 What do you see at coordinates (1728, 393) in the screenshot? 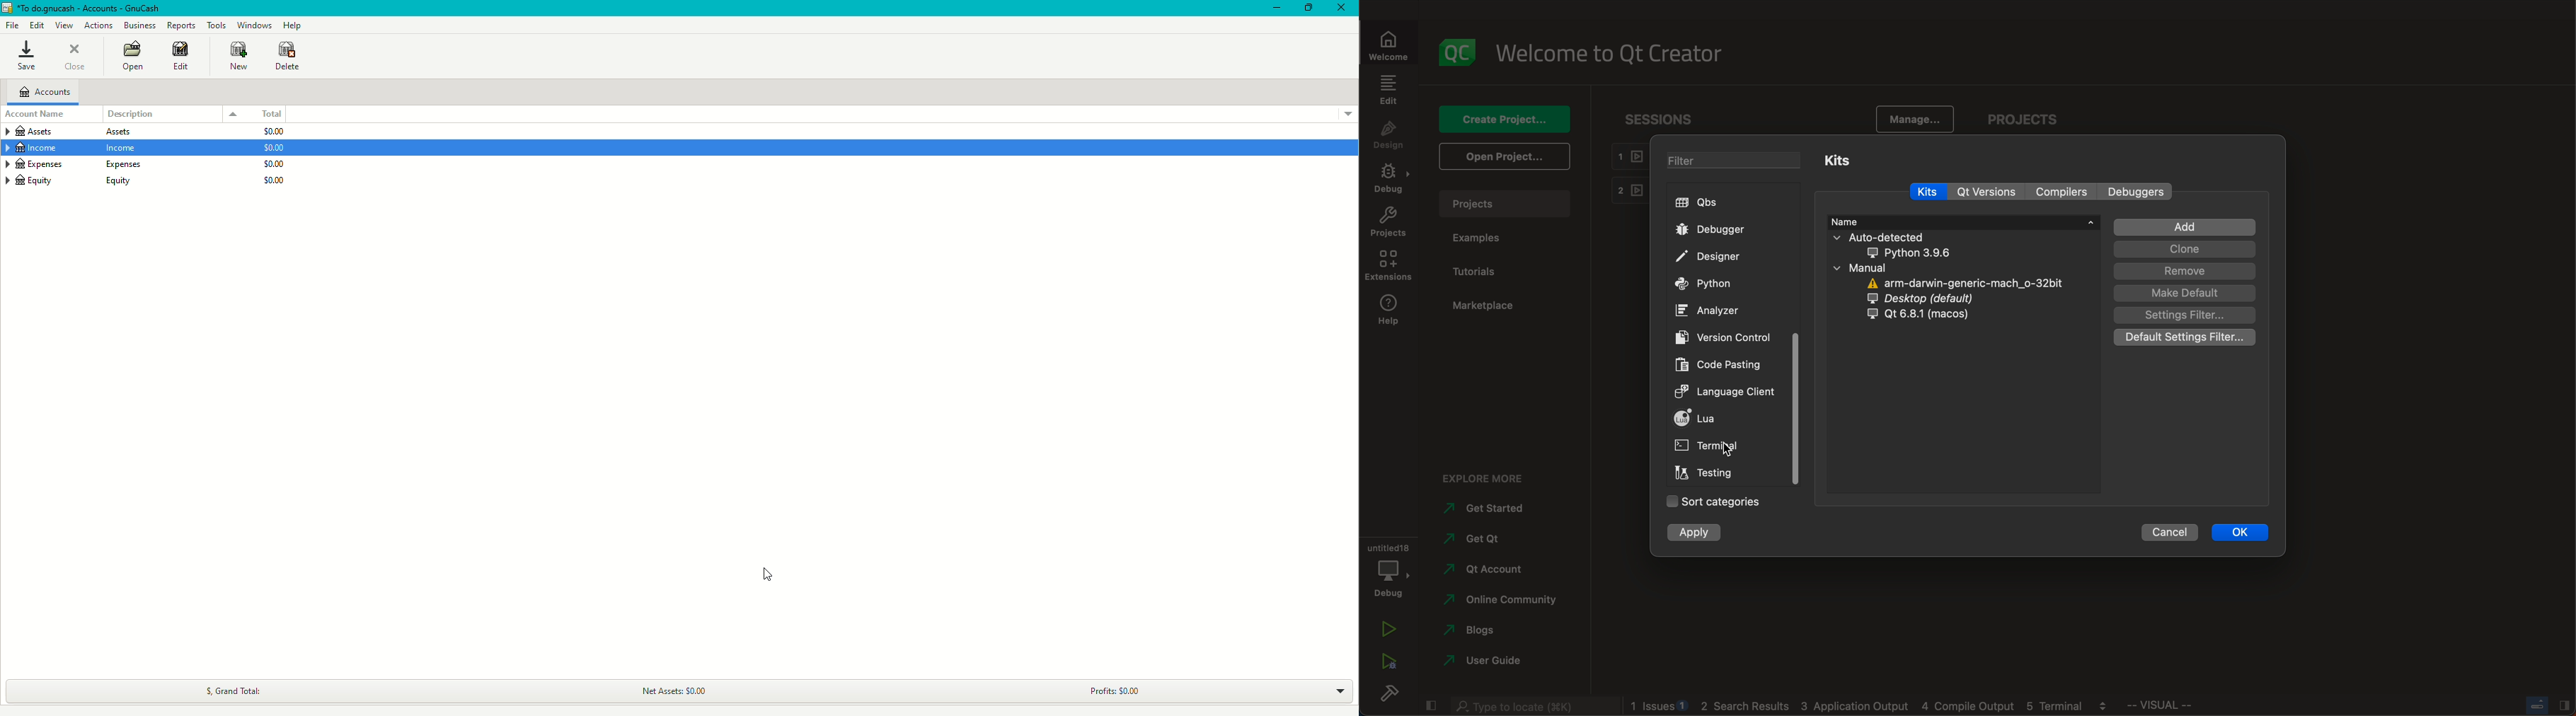
I see `language` at bounding box center [1728, 393].